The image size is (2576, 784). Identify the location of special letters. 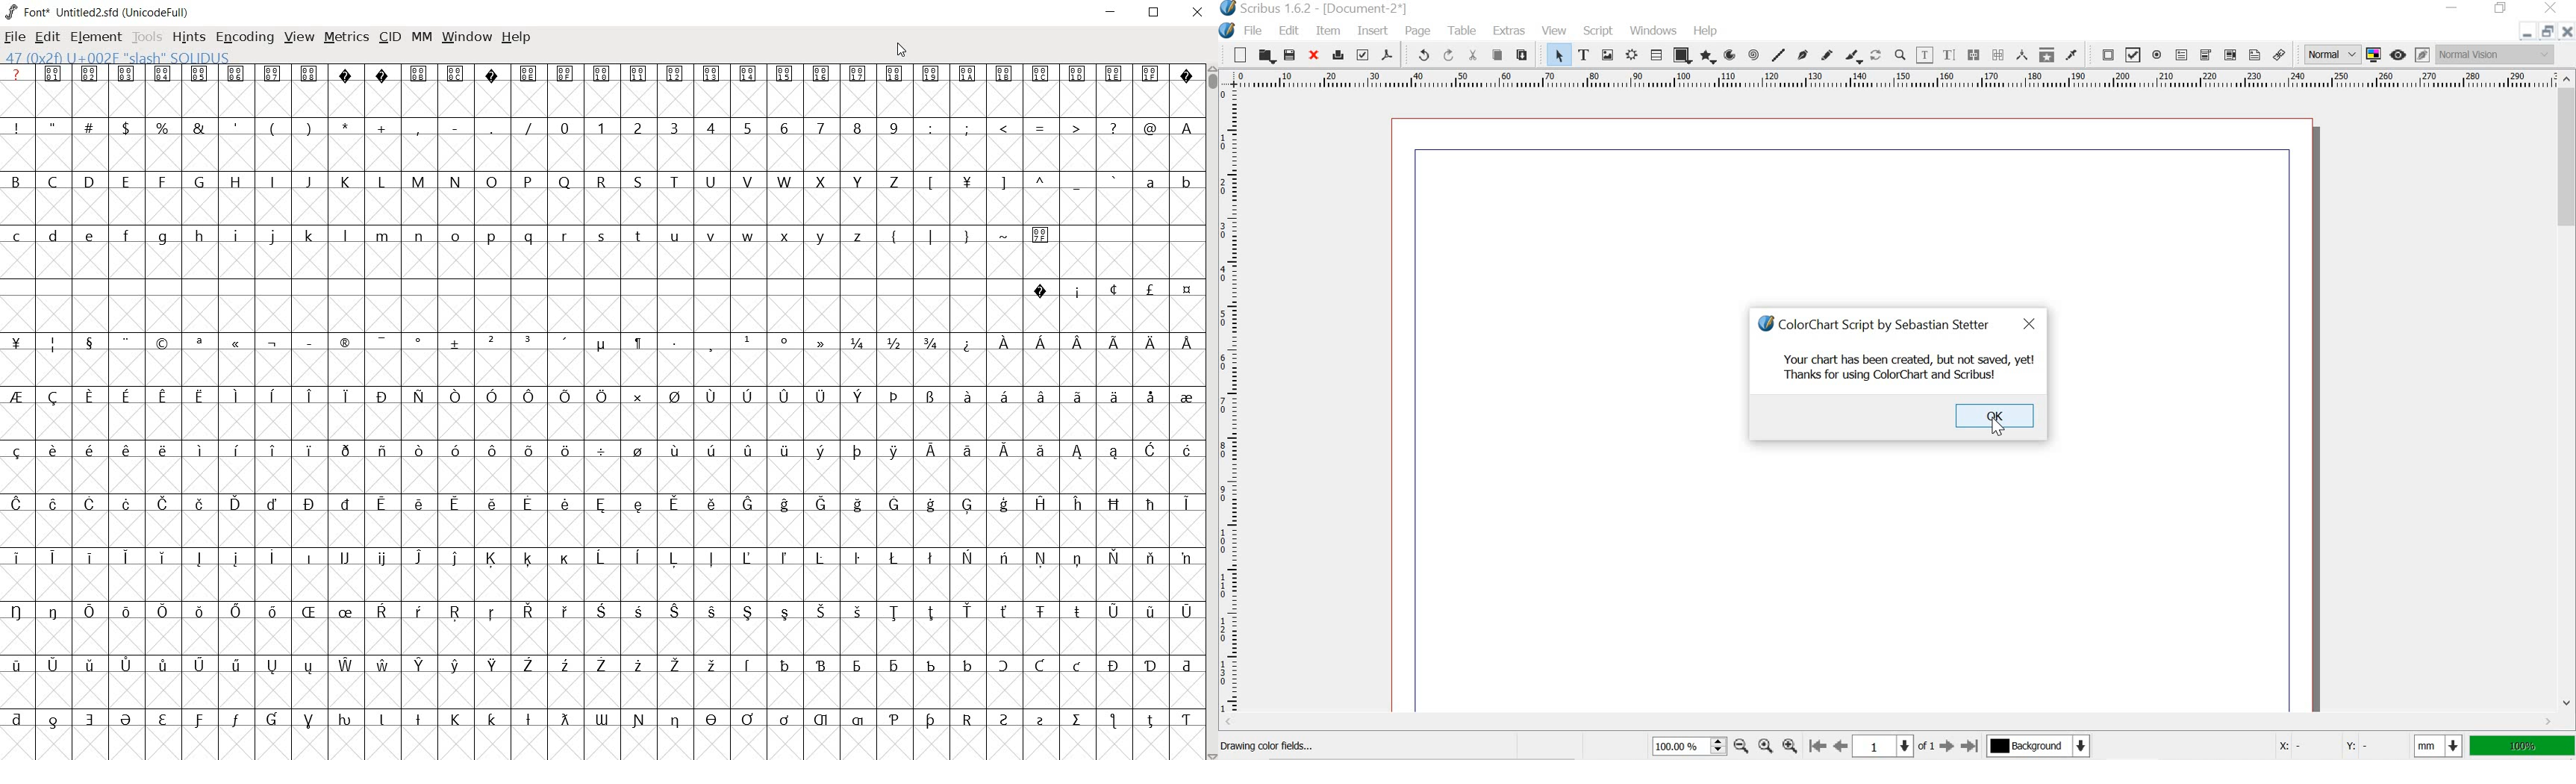
(602, 502).